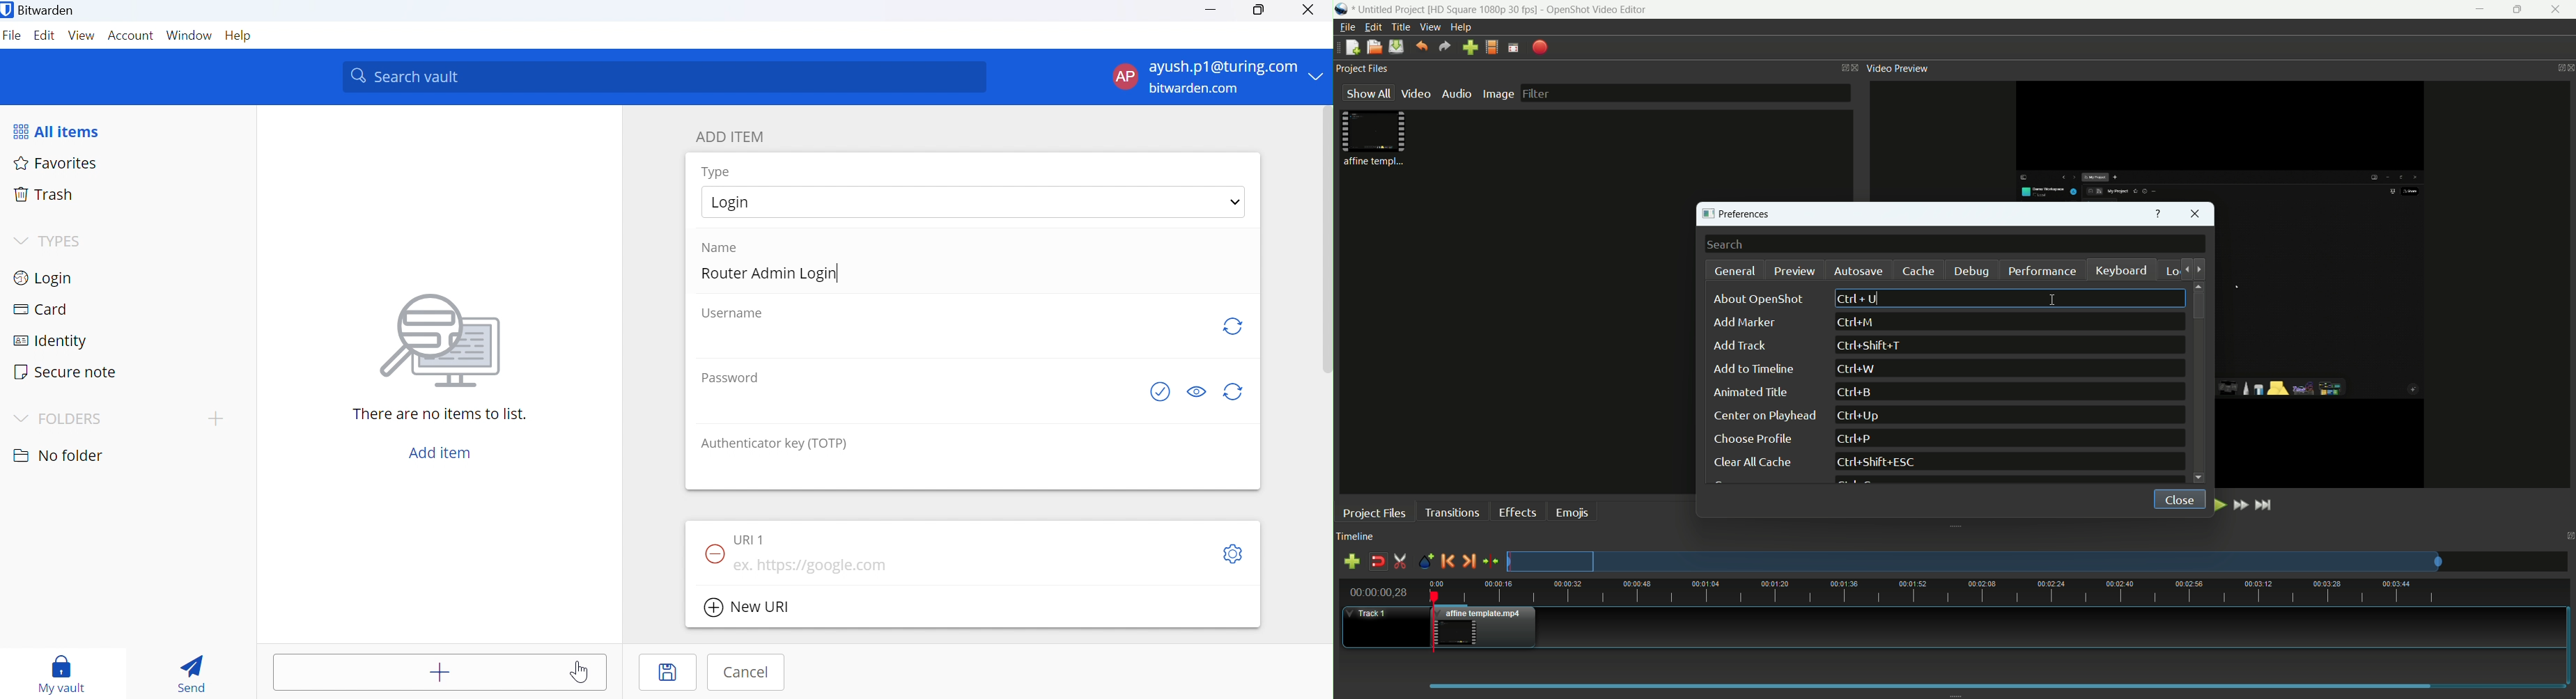 This screenshot has width=2576, height=700. I want to click on jump to end, so click(2266, 504).